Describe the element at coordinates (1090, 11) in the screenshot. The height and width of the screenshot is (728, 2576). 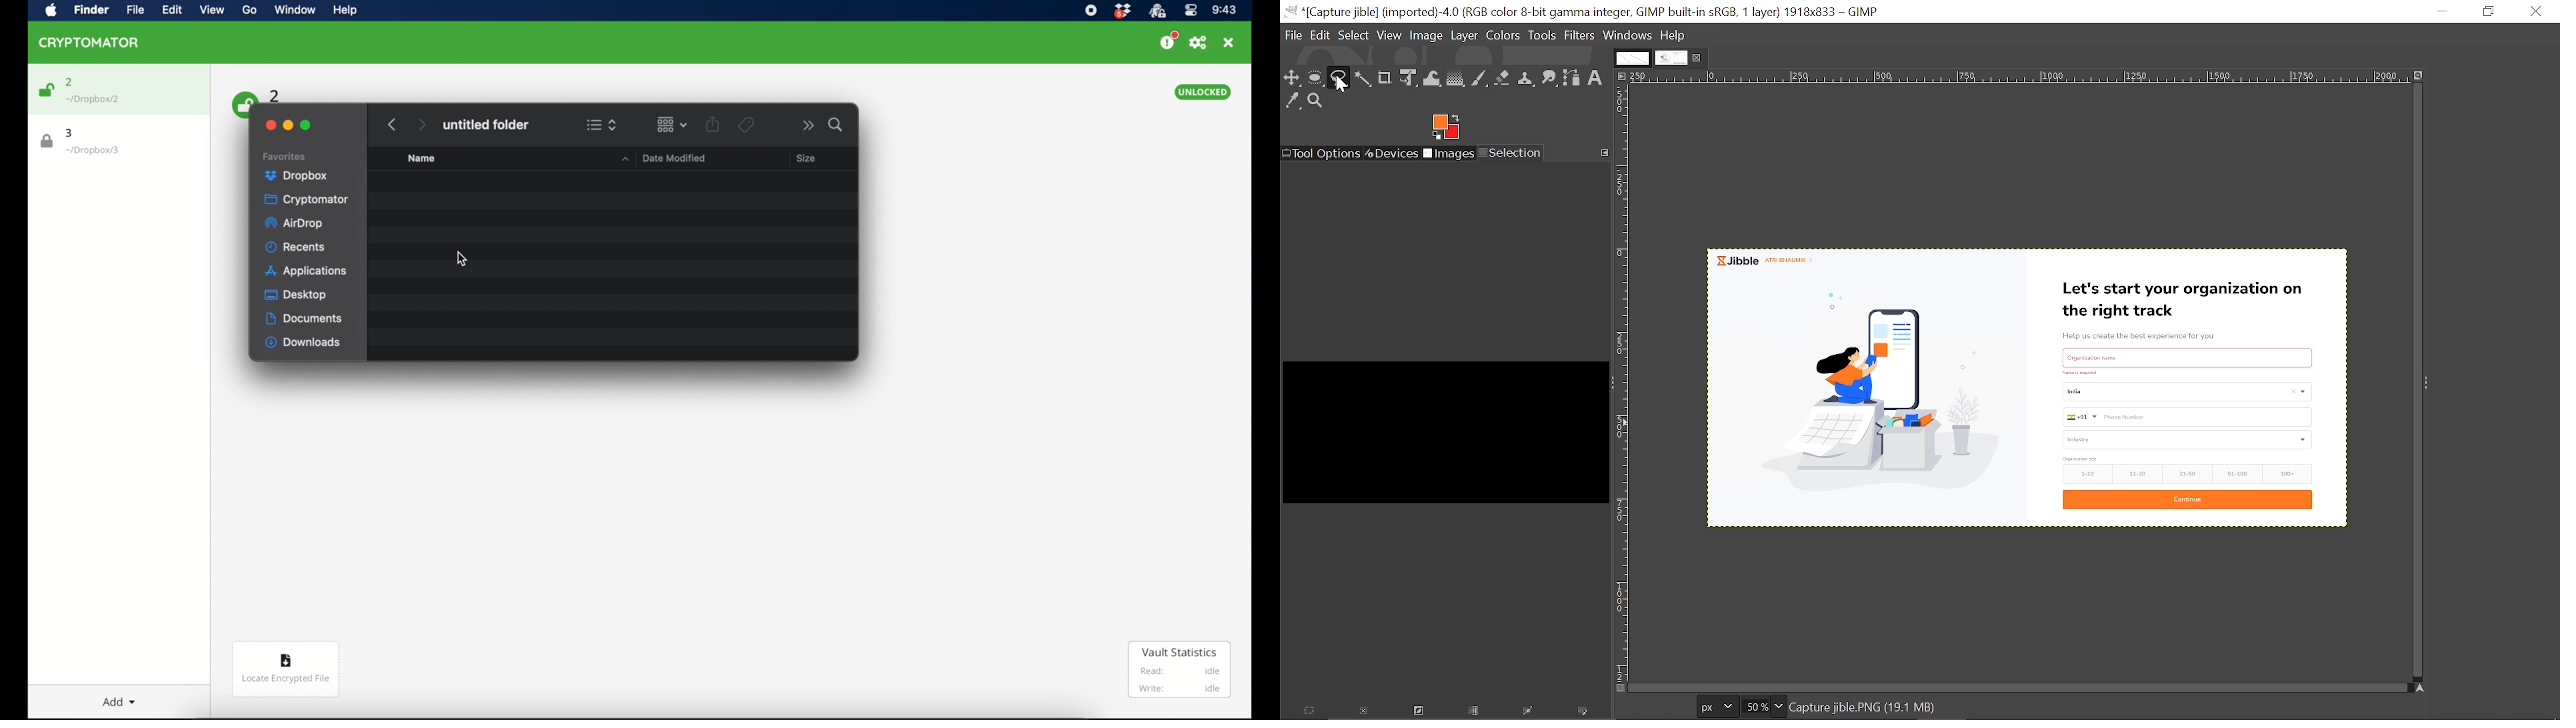
I see `screen recorder icon` at that location.